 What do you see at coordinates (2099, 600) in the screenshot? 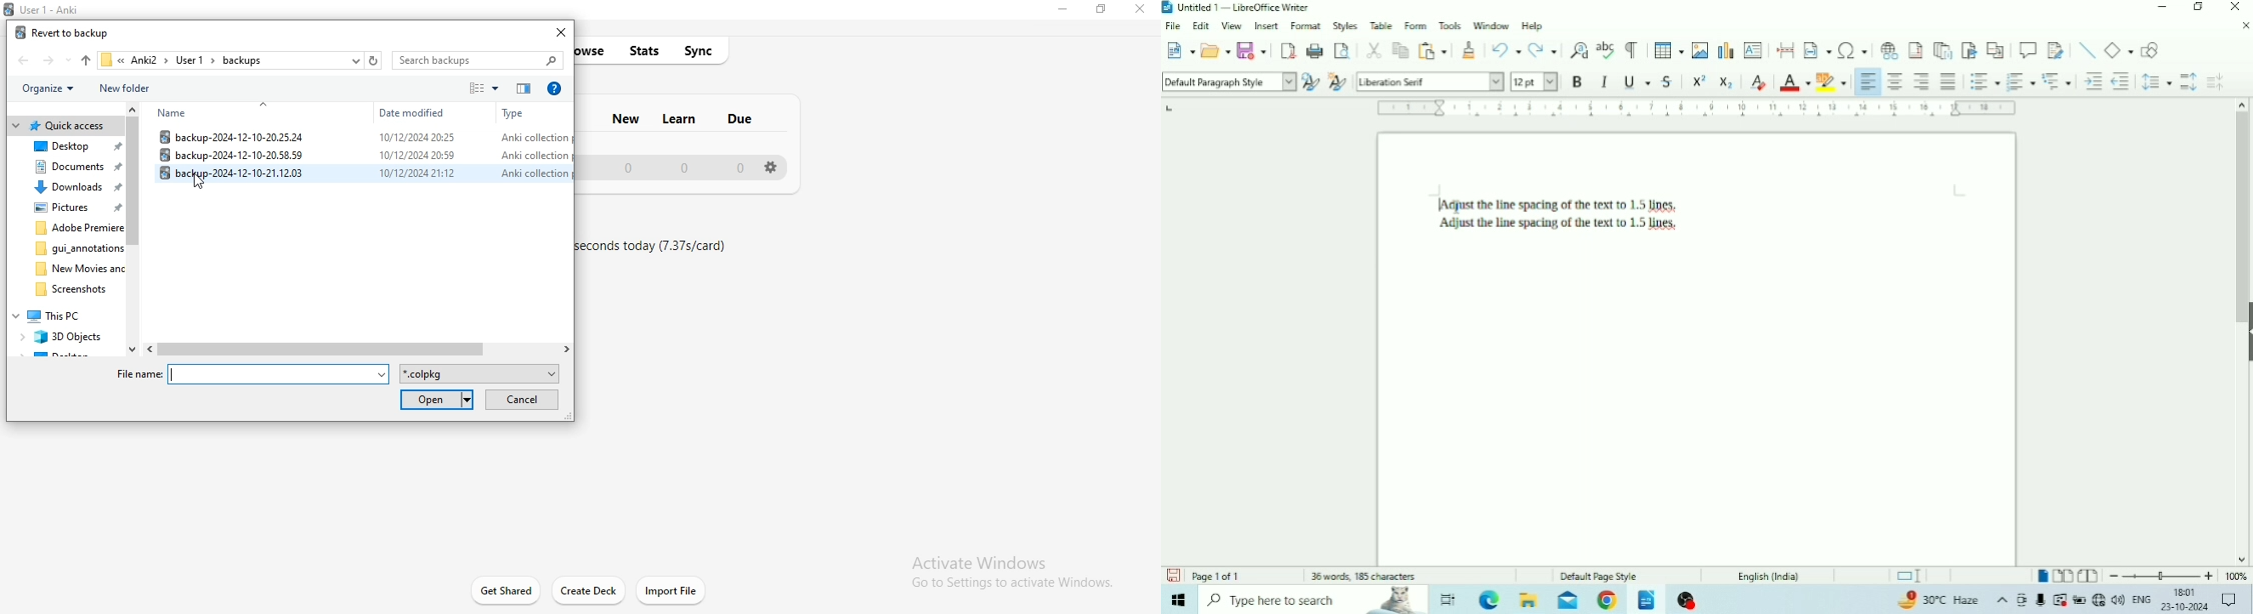
I see `Internet` at bounding box center [2099, 600].